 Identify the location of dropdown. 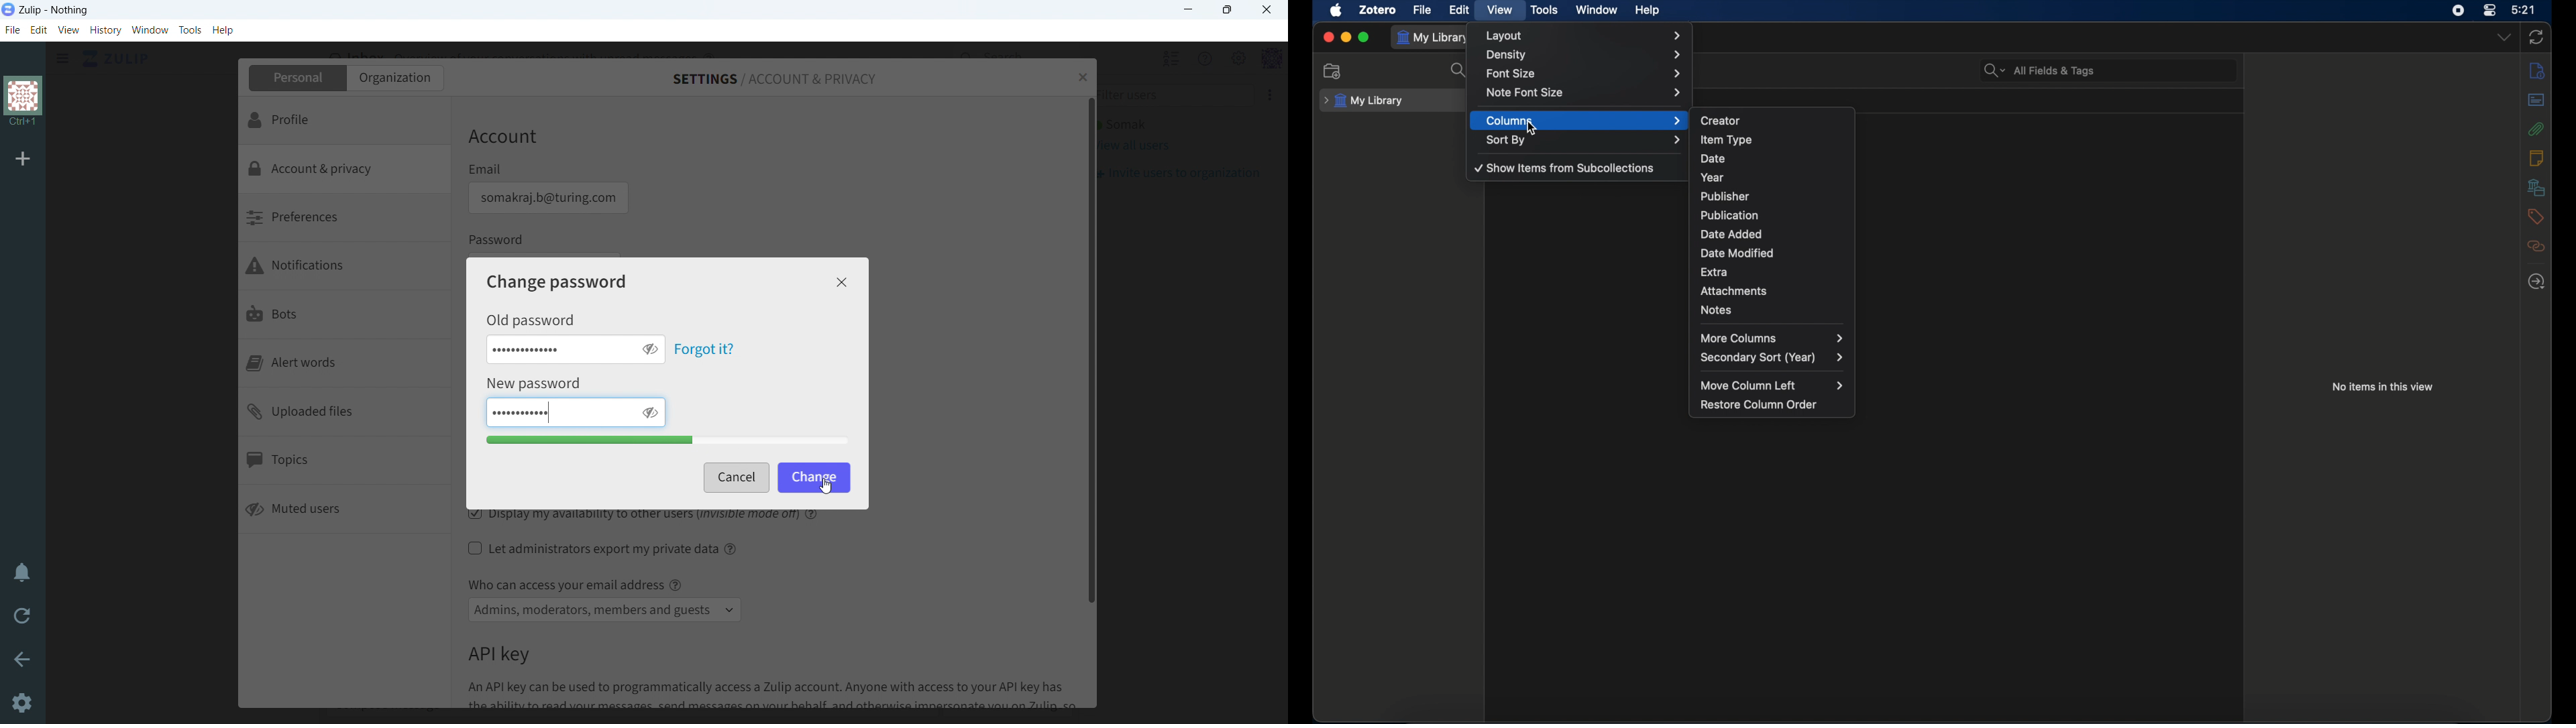
(2503, 38).